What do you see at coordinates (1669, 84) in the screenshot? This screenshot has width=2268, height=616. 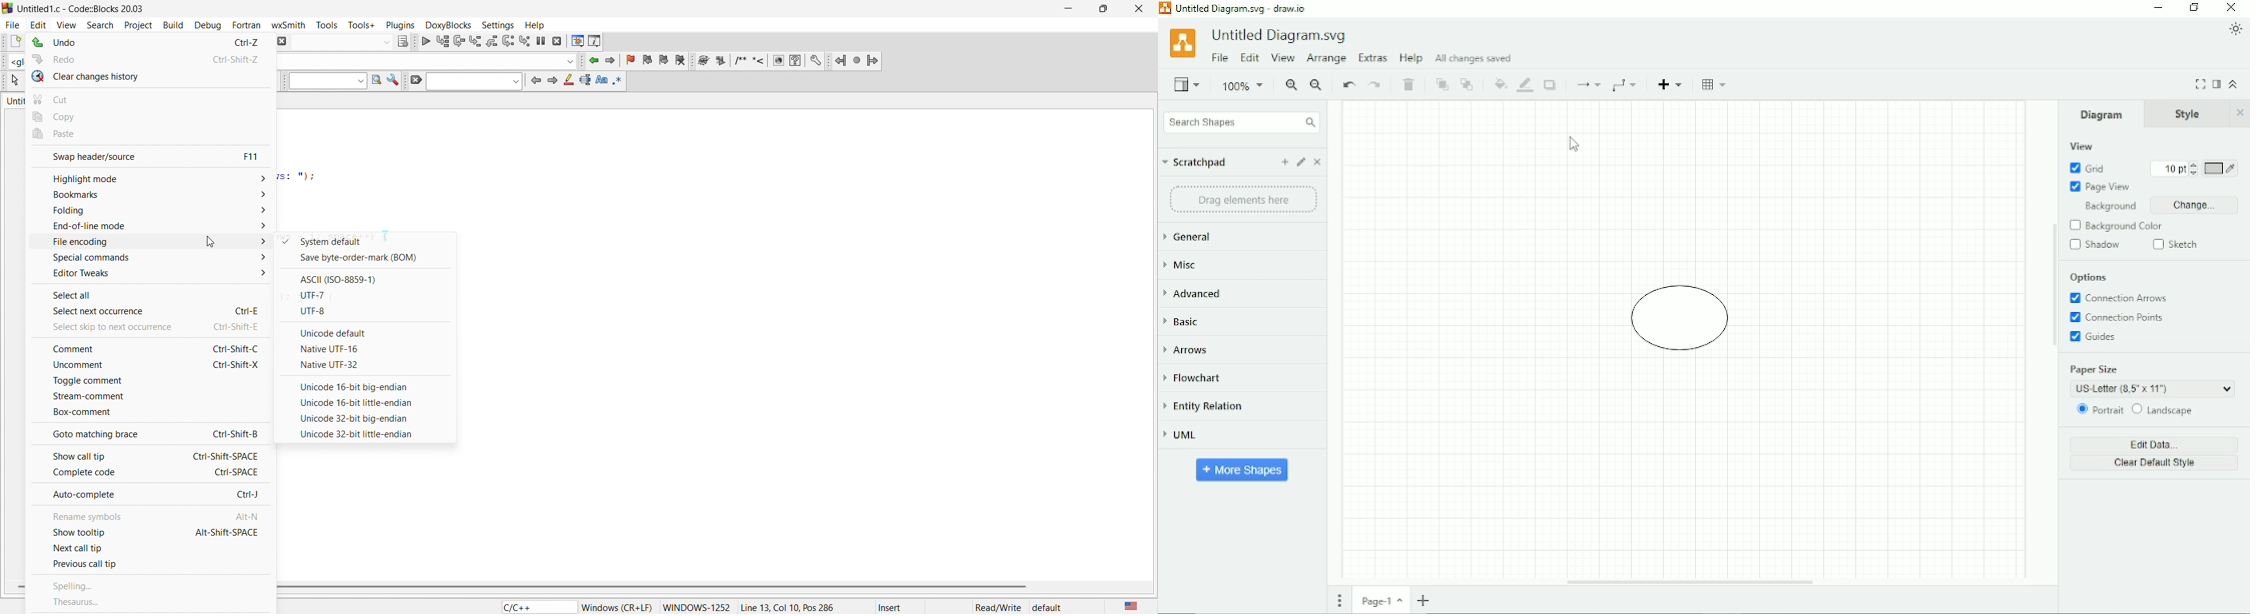 I see `Insert` at bounding box center [1669, 84].